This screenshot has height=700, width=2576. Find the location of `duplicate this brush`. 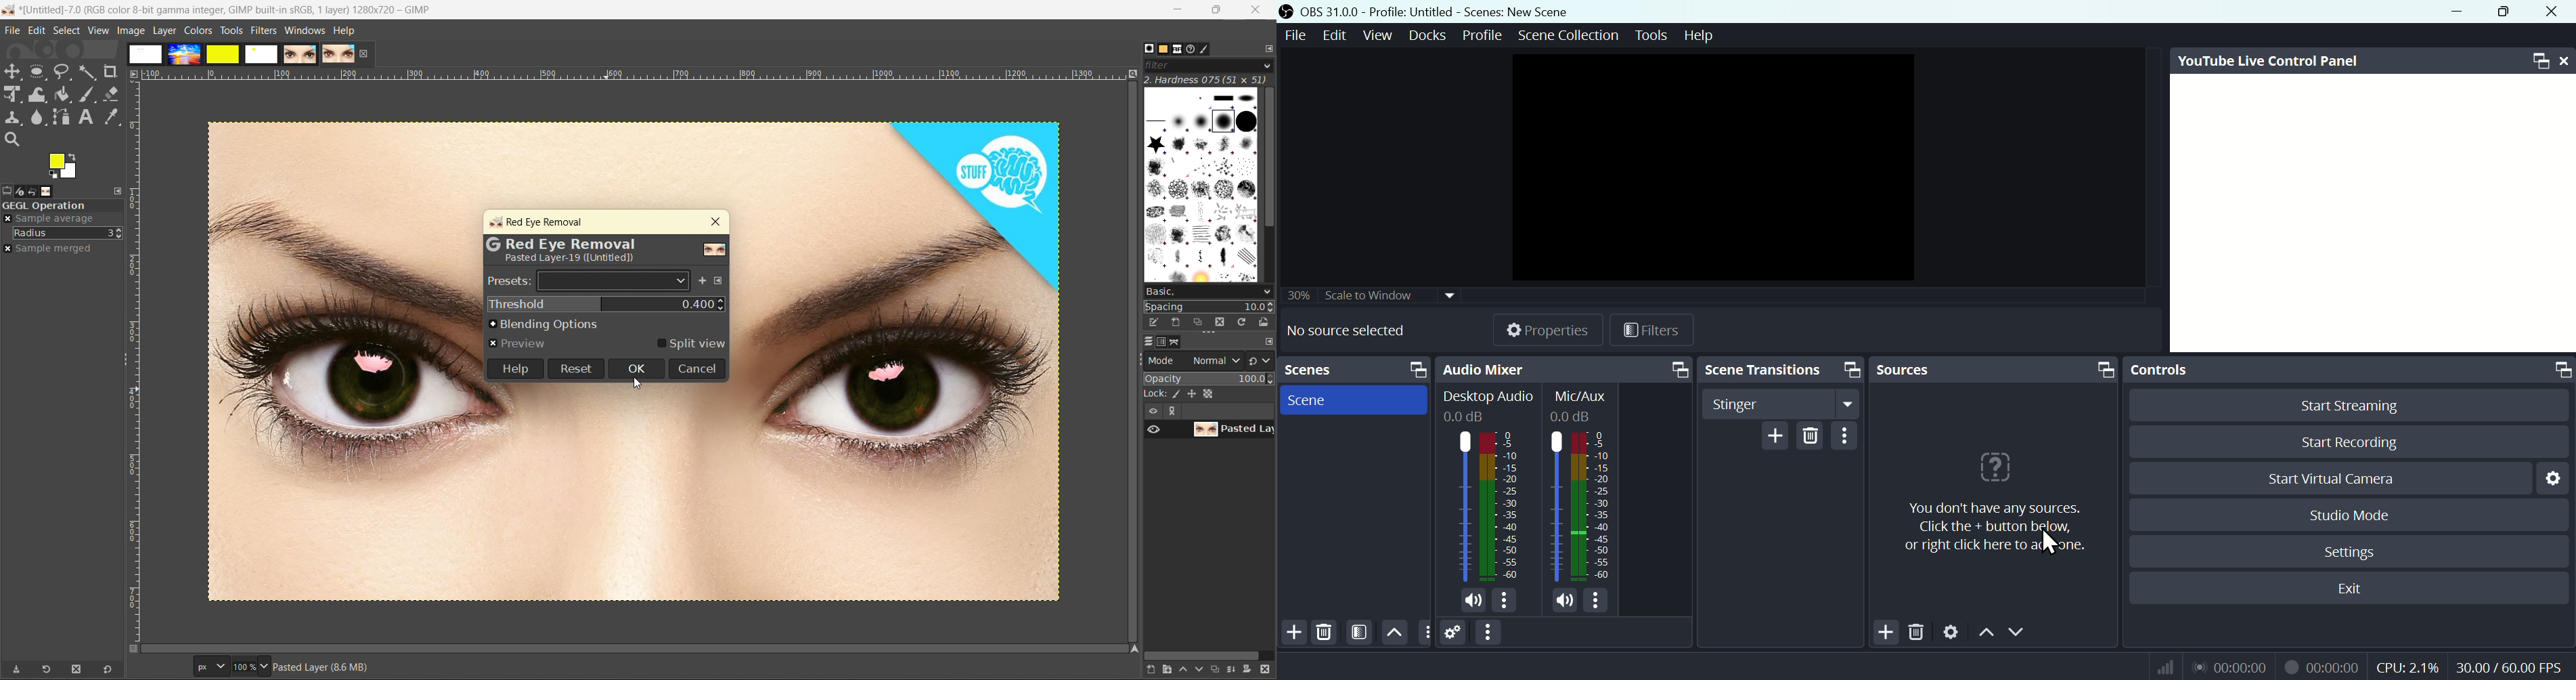

duplicate this brush is located at coordinates (1197, 322).